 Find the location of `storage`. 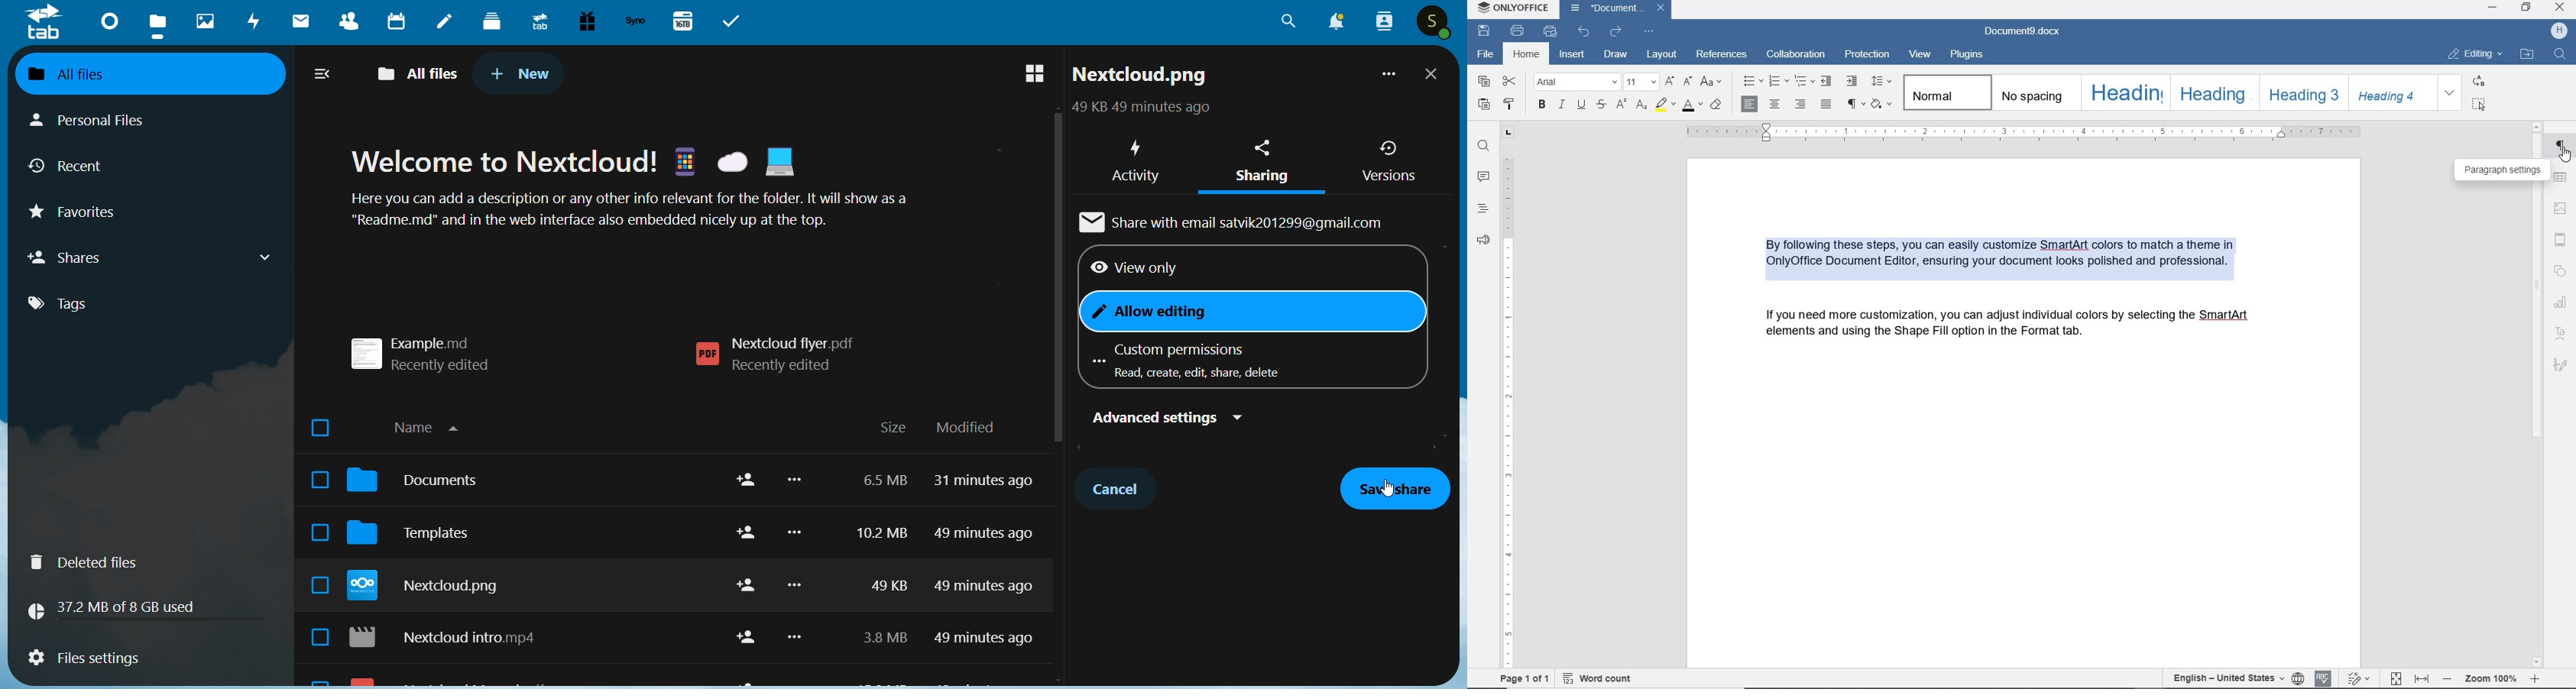

storage is located at coordinates (118, 607).